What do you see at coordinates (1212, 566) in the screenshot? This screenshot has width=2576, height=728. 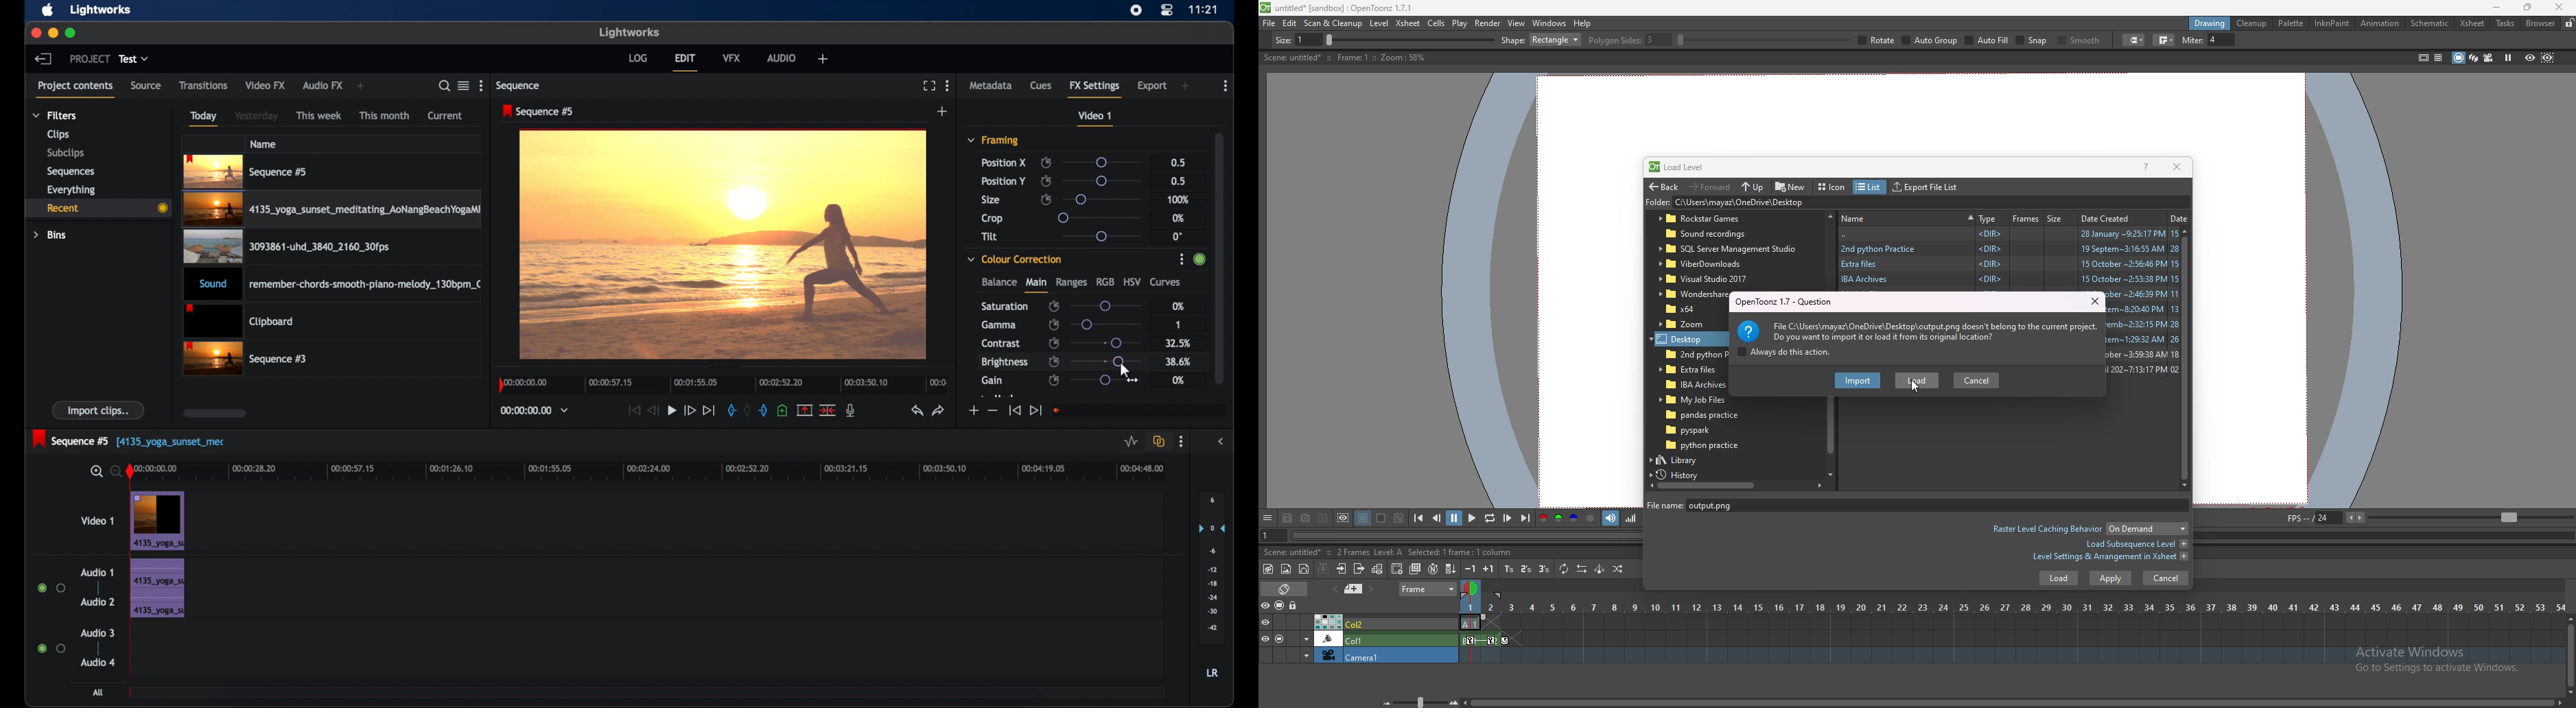 I see `set audio output levels` at bounding box center [1212, 566].